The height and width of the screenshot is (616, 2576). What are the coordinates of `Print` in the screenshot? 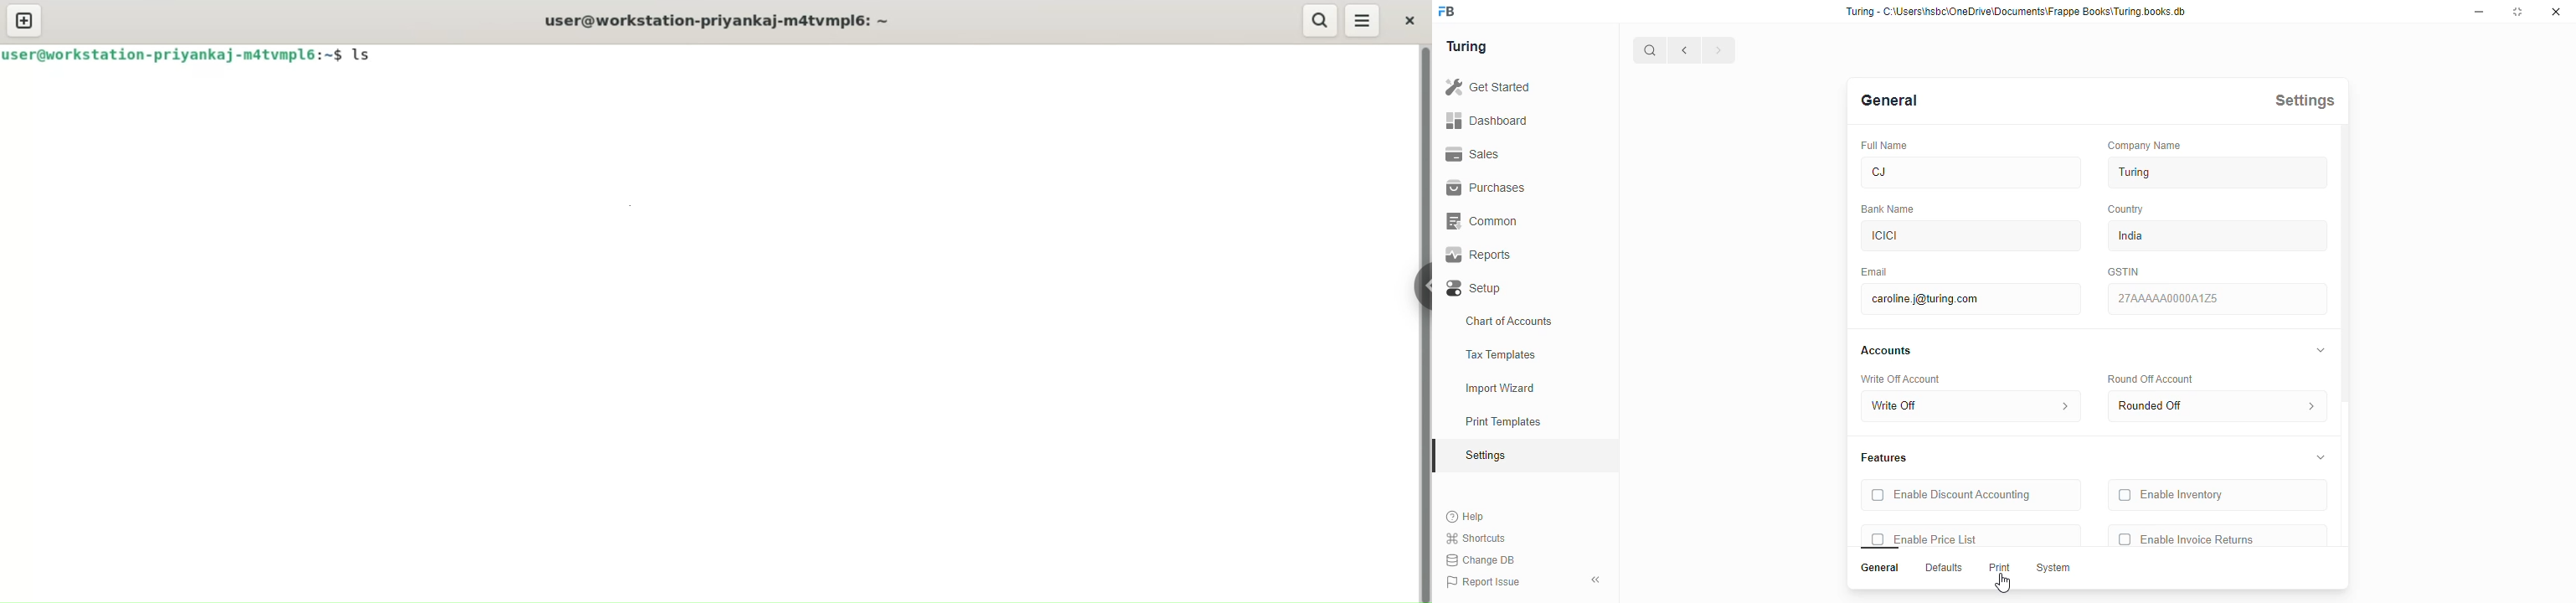 It's located at (2000, 567).